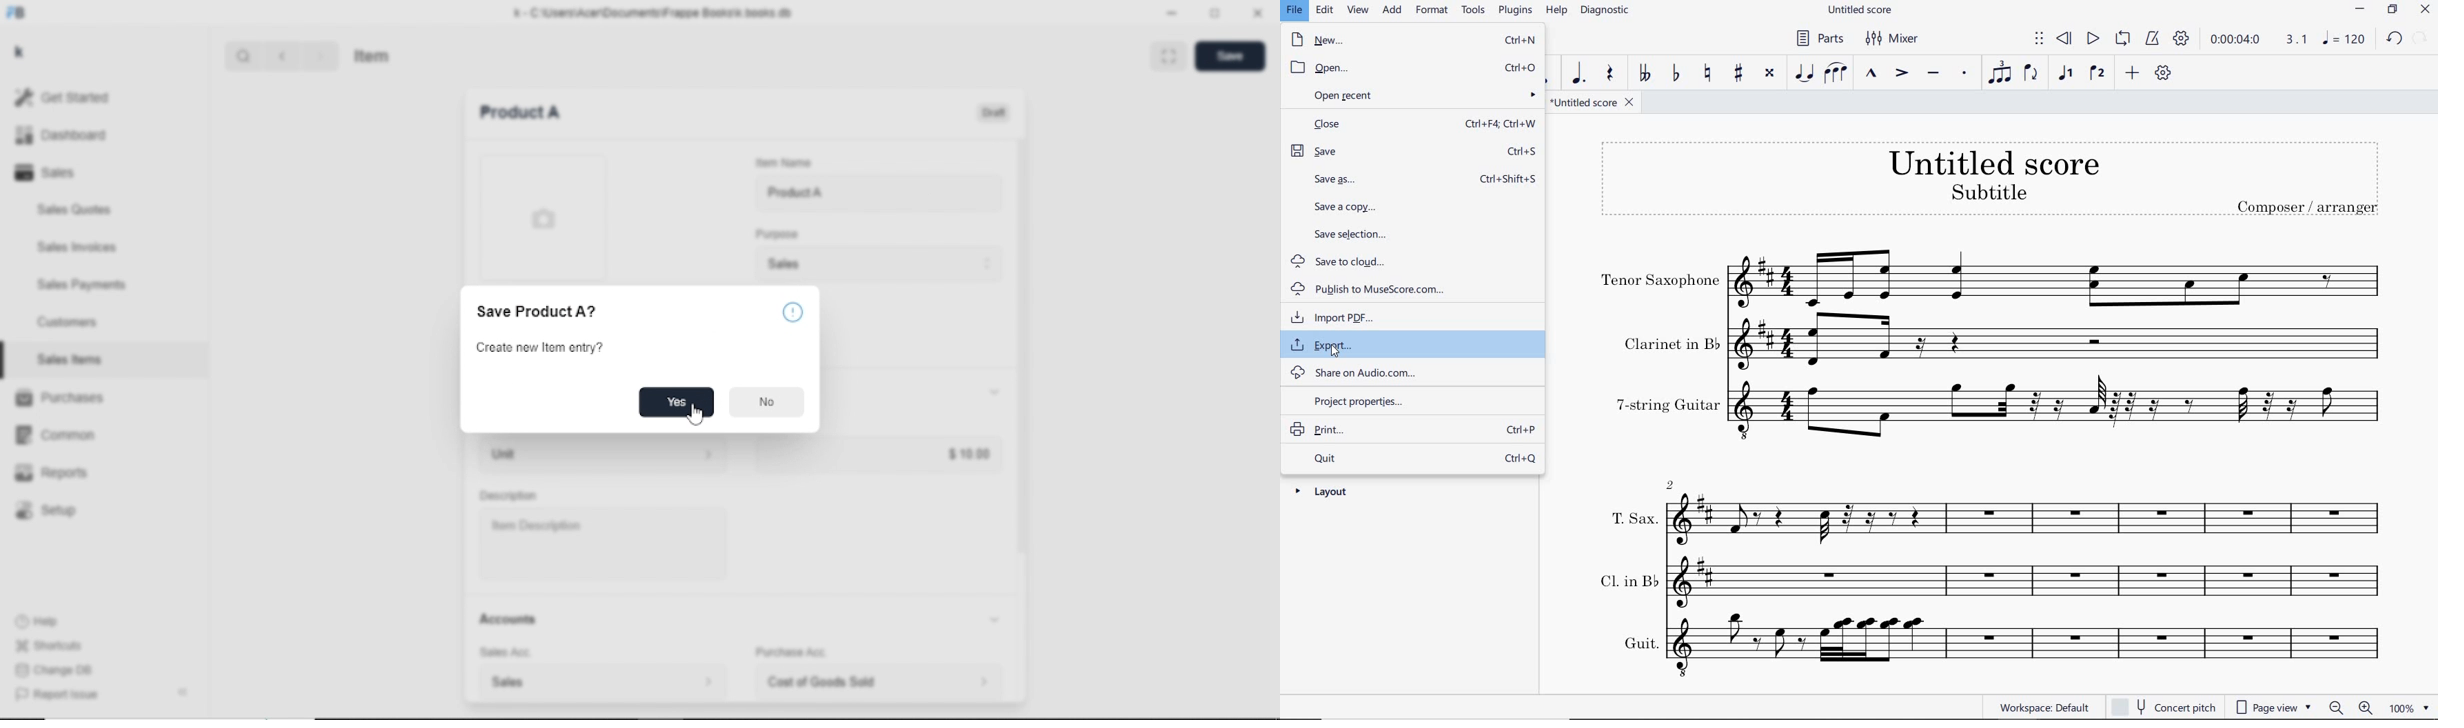 Image resolution: width=2464 pixels, height=728 pixels. I want to click on save selection, so click(1408, 234).